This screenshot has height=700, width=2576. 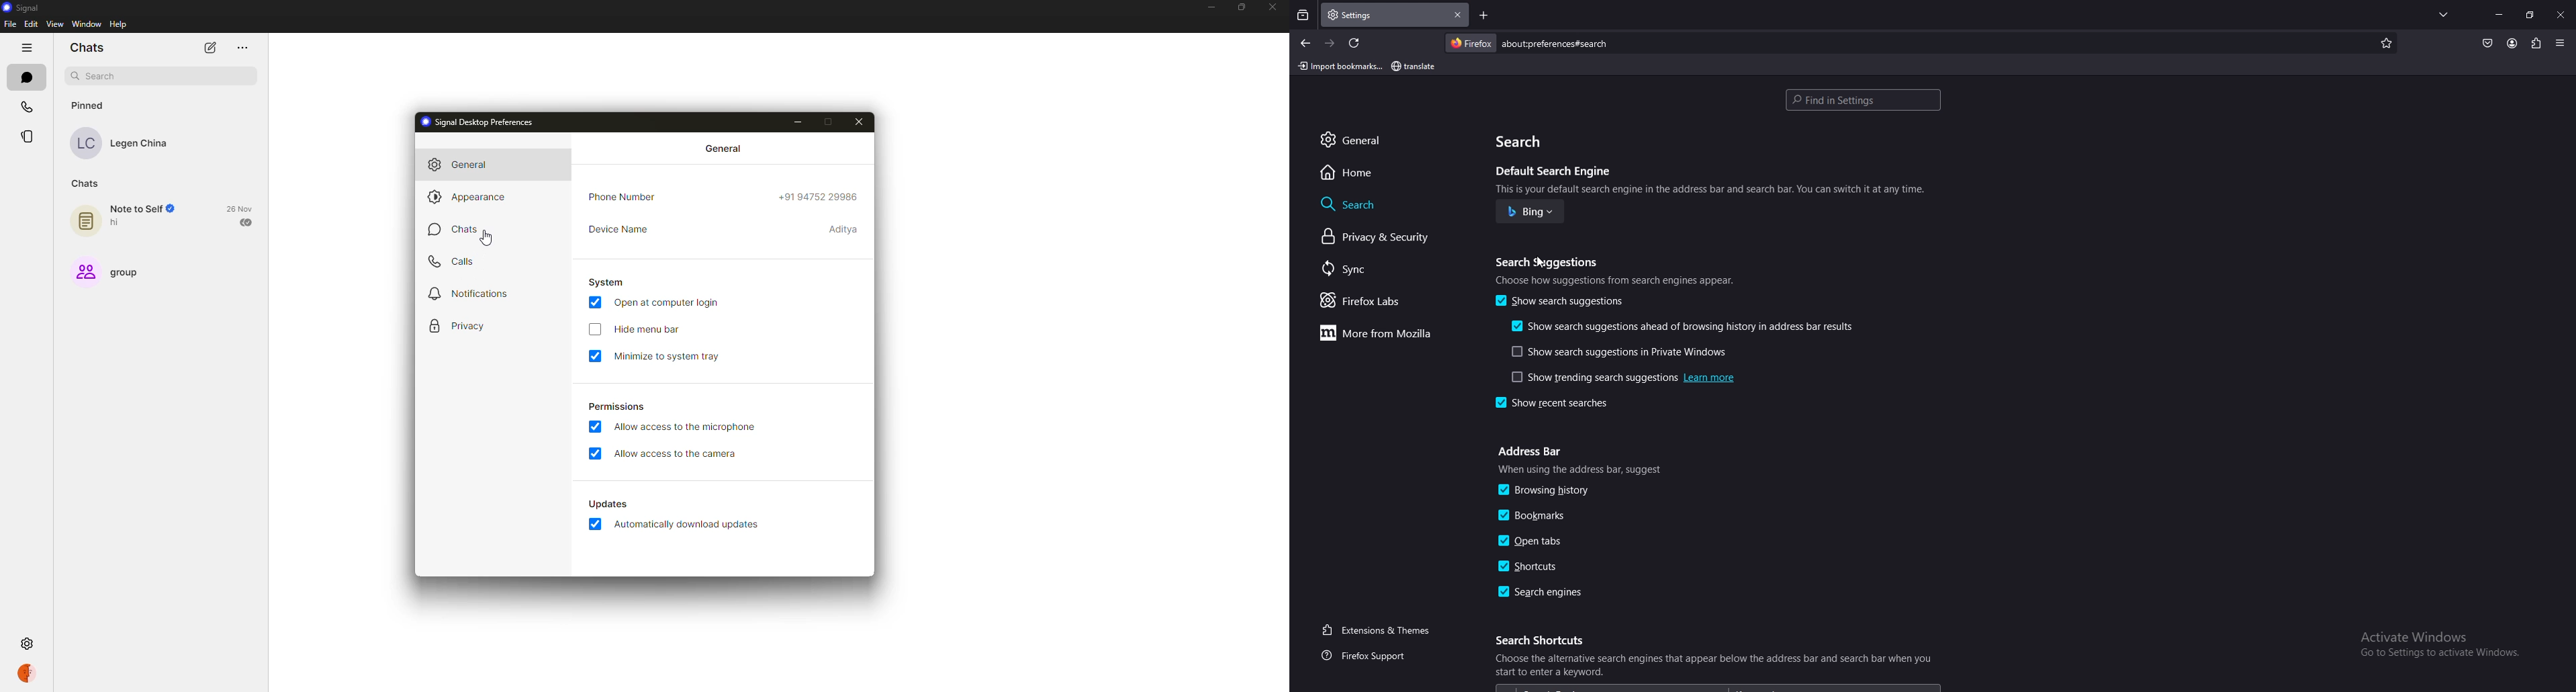 I want to click on extensions and themes, so click(x=1380, y=630).